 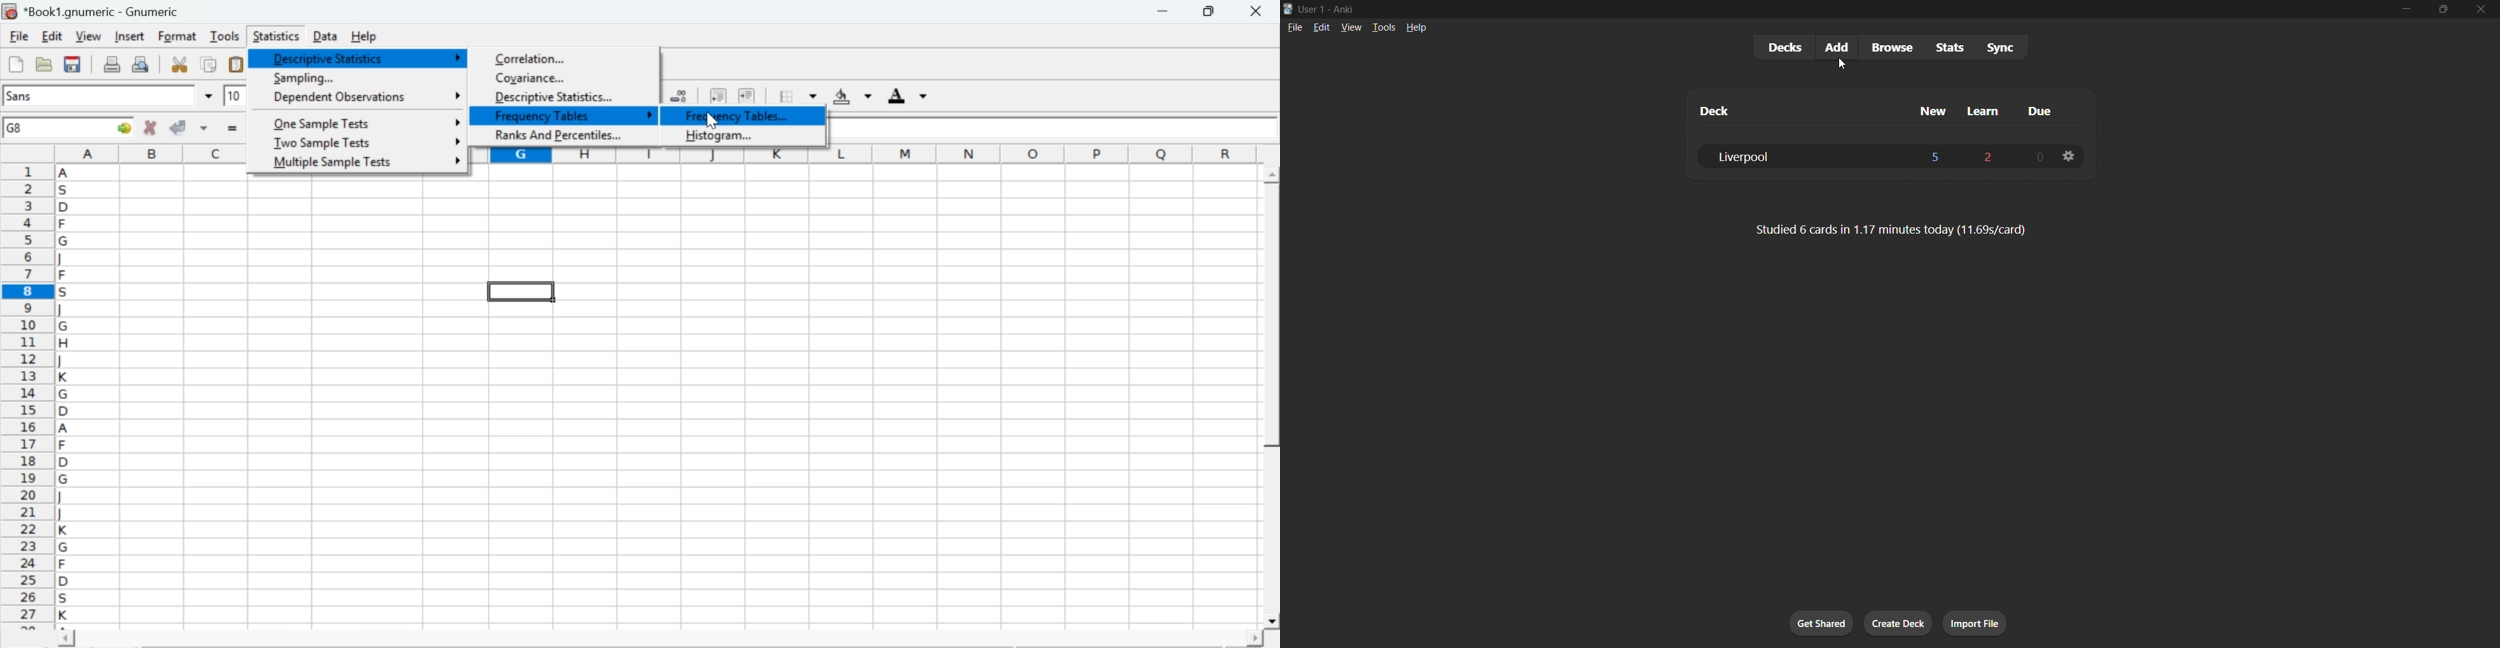 I want to click on accept changes across selection, so click(x=203, y=127).